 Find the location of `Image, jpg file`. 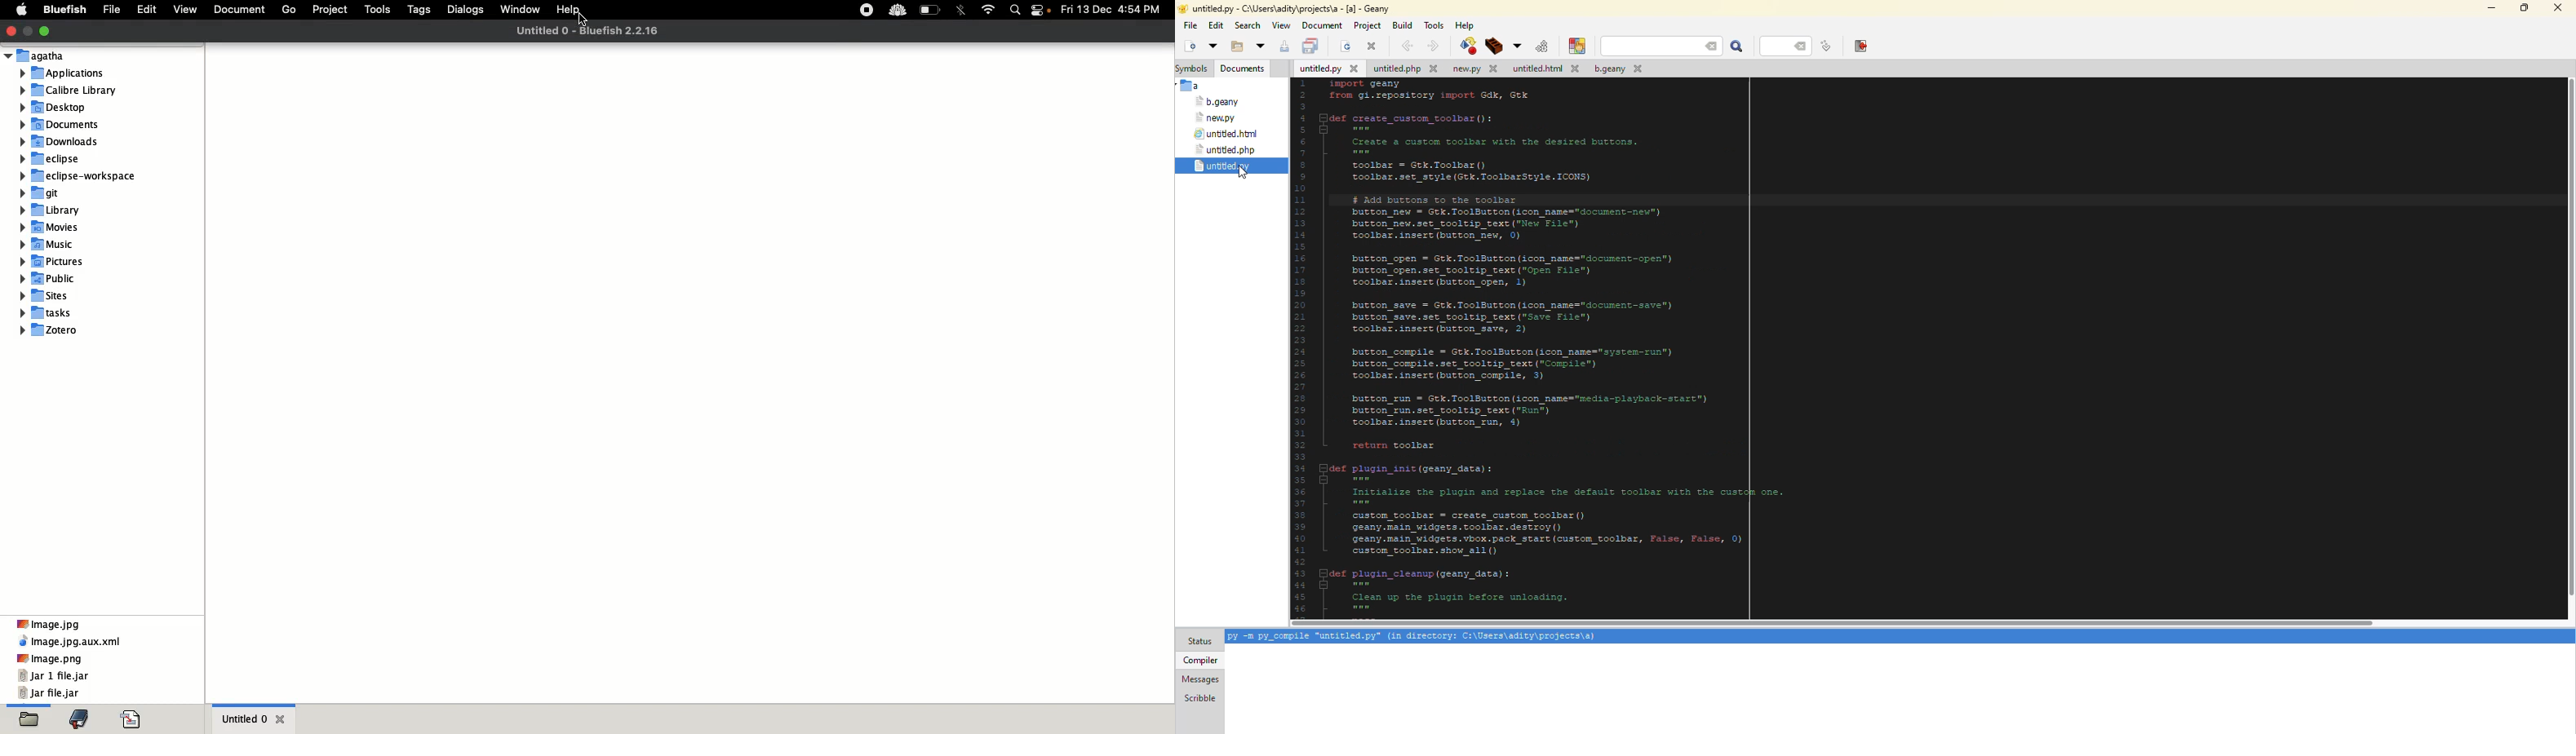

Image, jpg file is located at coordinates (47, 623).